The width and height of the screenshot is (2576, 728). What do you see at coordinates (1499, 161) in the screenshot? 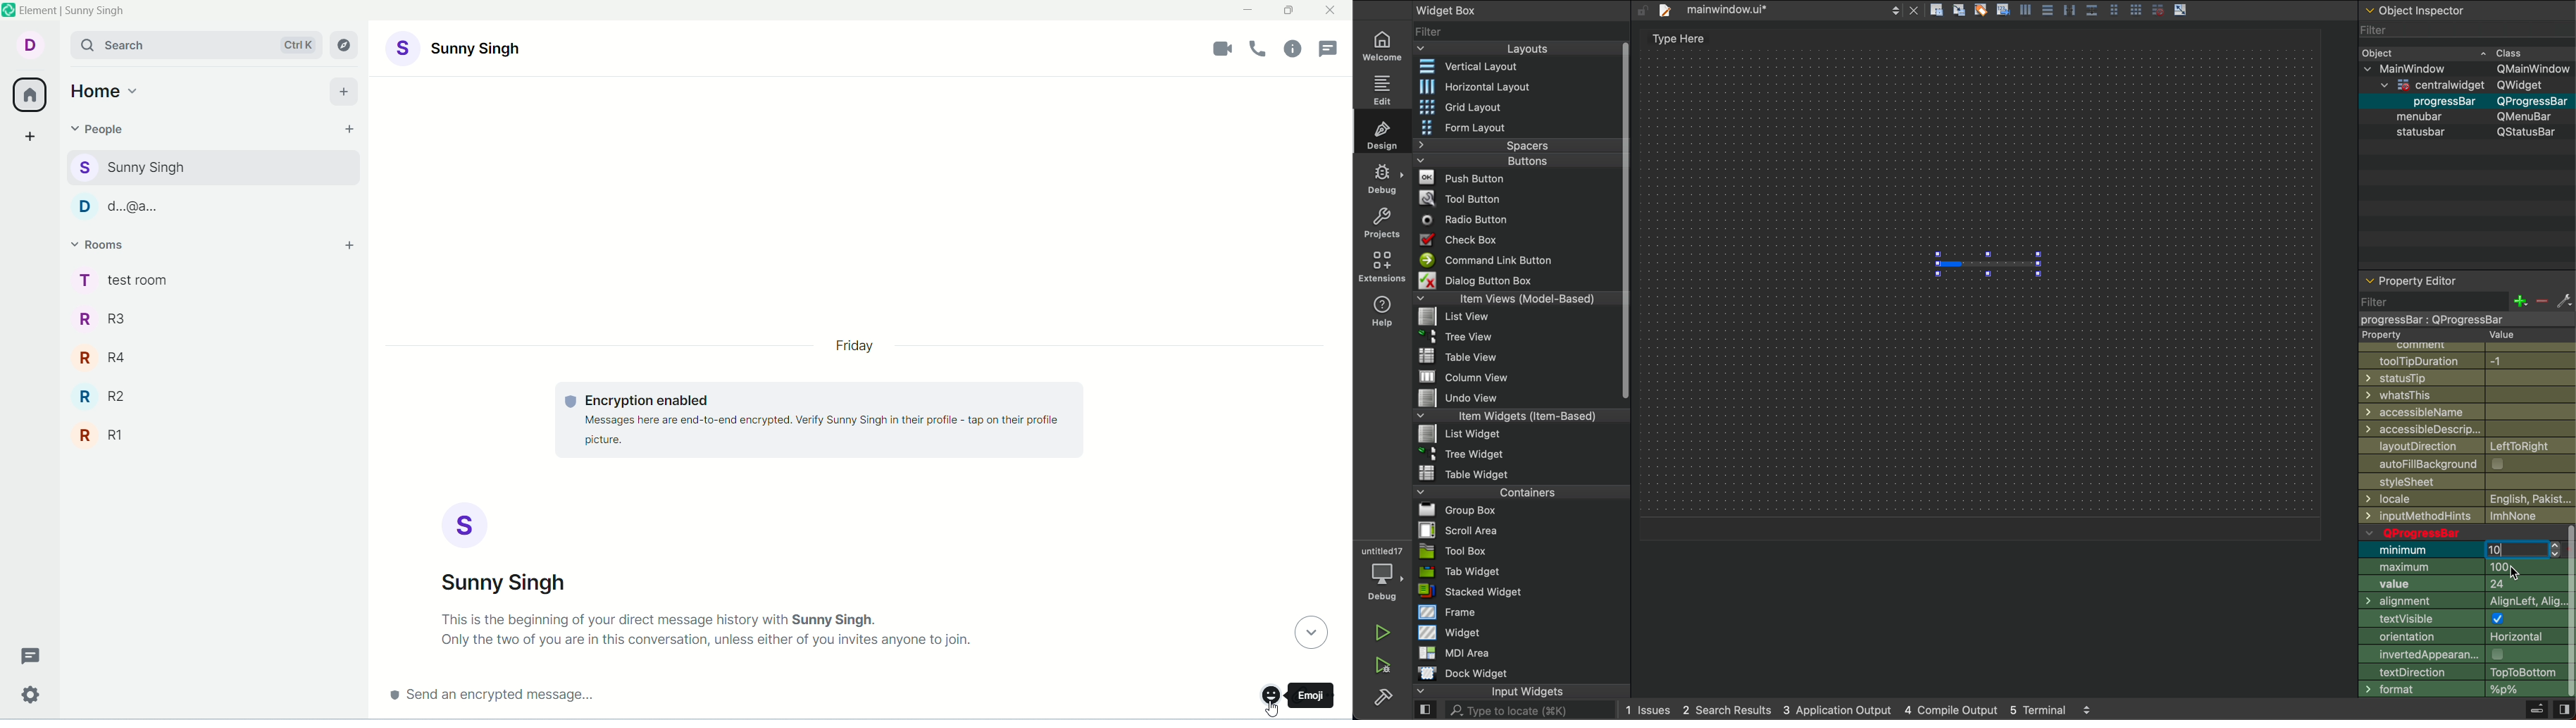
I see `Buttons` at bounding box center [1499, 161].